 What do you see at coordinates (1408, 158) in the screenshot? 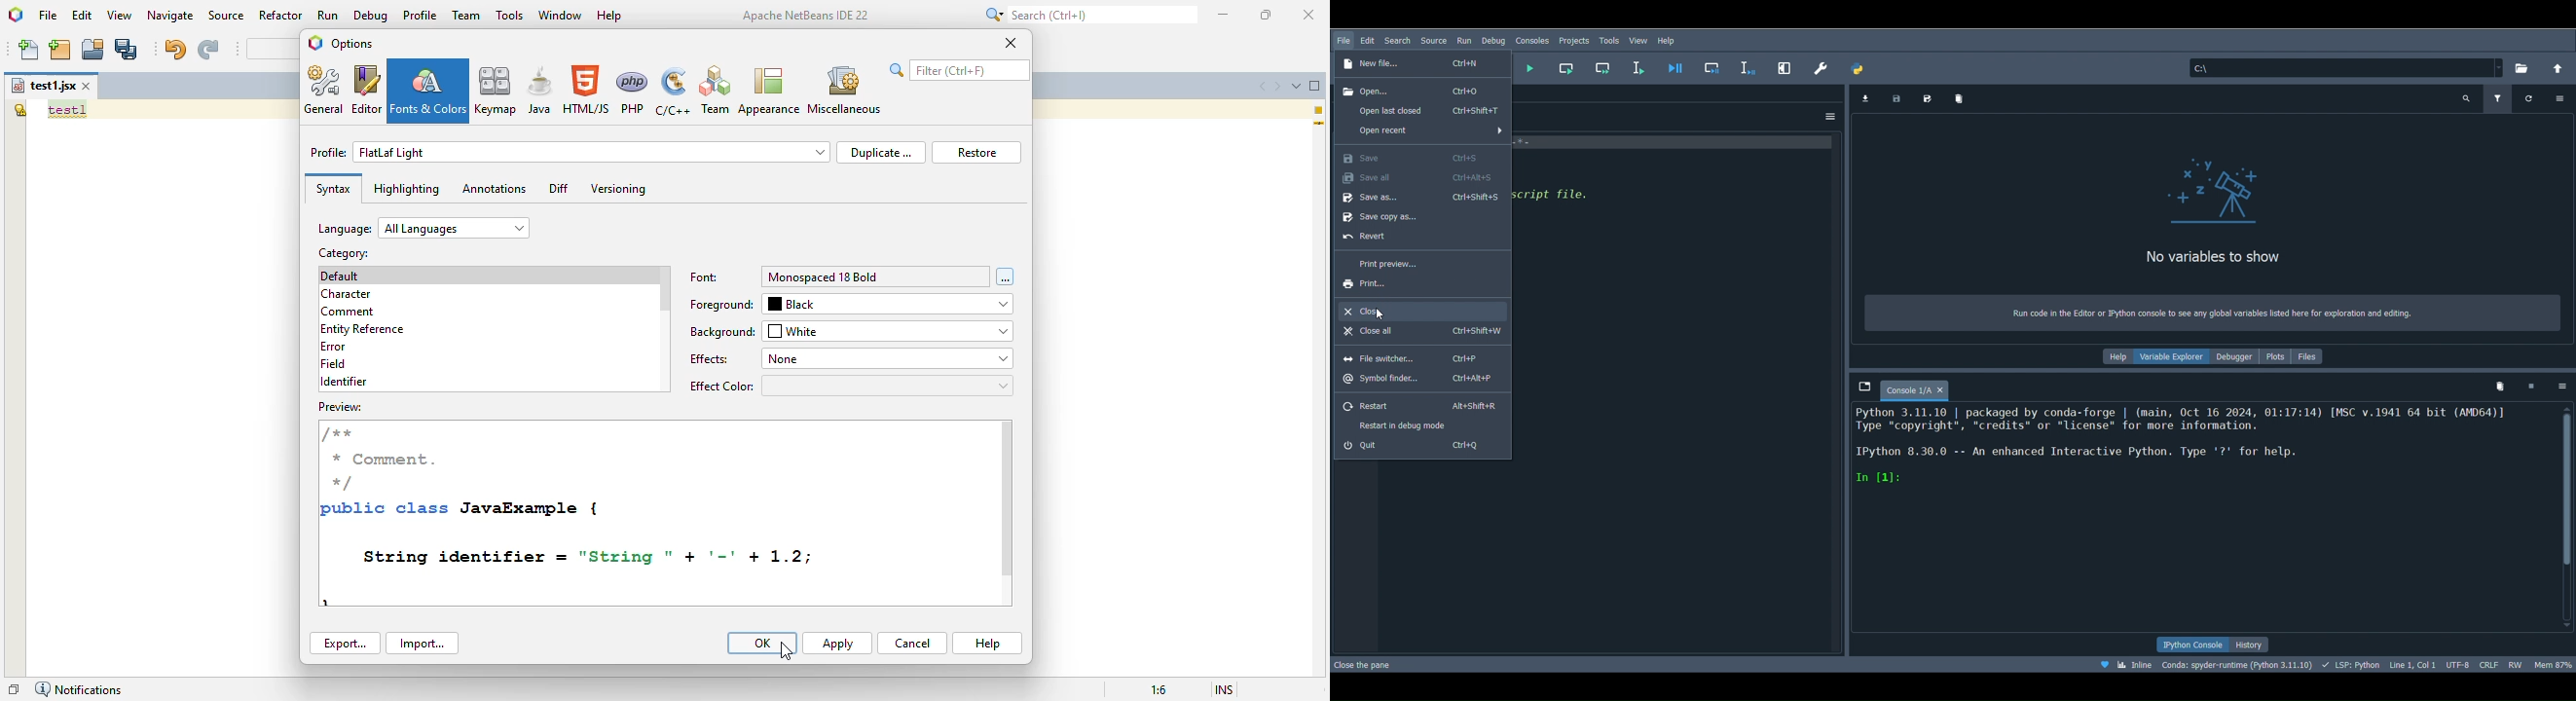
I see `Save` at bounding box center [1408, 158].